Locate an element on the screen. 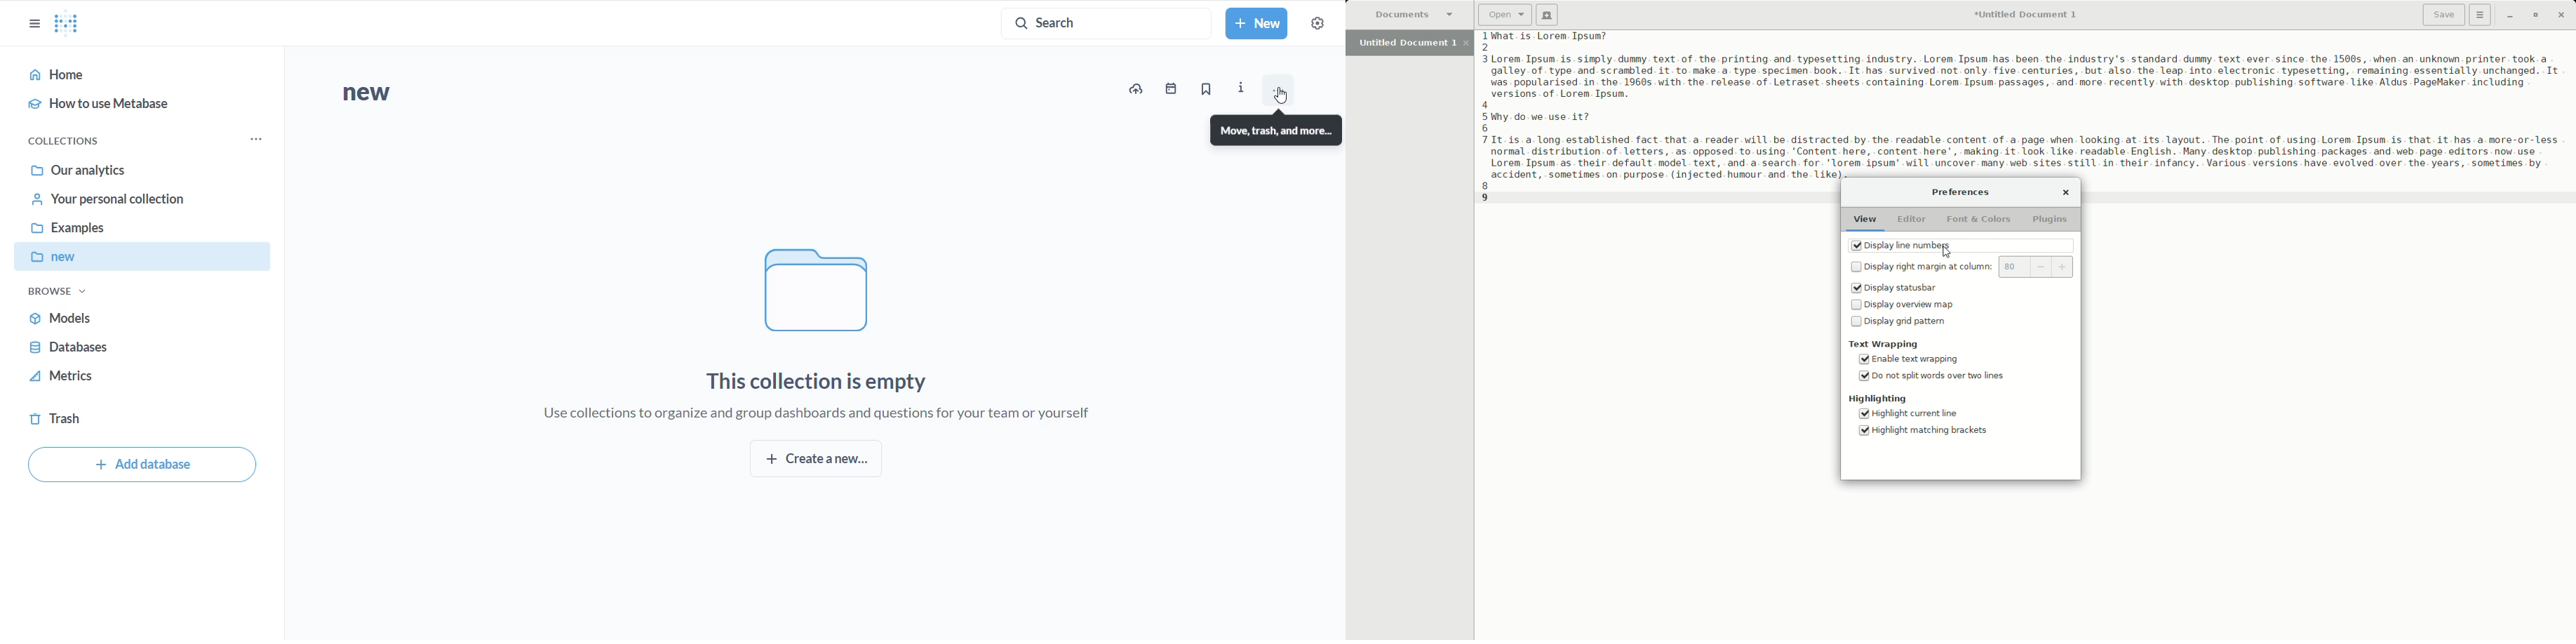 The height and width of the screenshot is (644, 2576). Open is located at coordinates (1503, 14).